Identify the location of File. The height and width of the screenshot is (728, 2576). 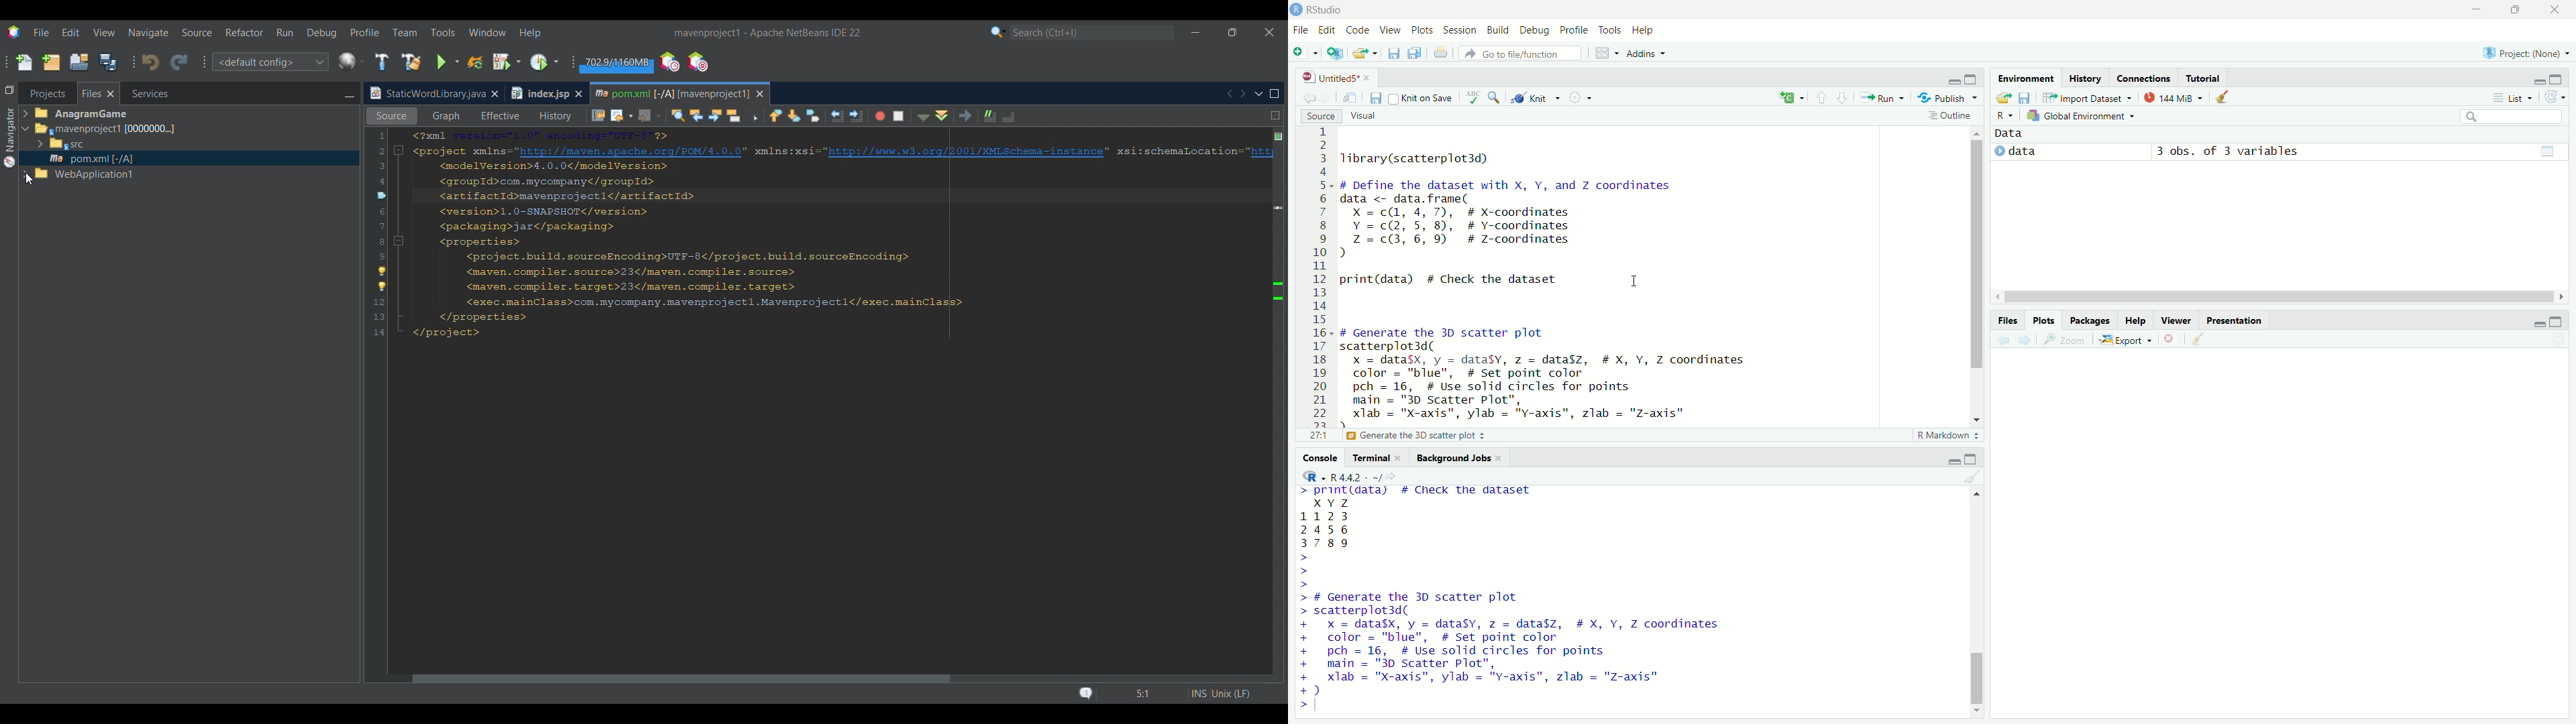
(1301, 30).